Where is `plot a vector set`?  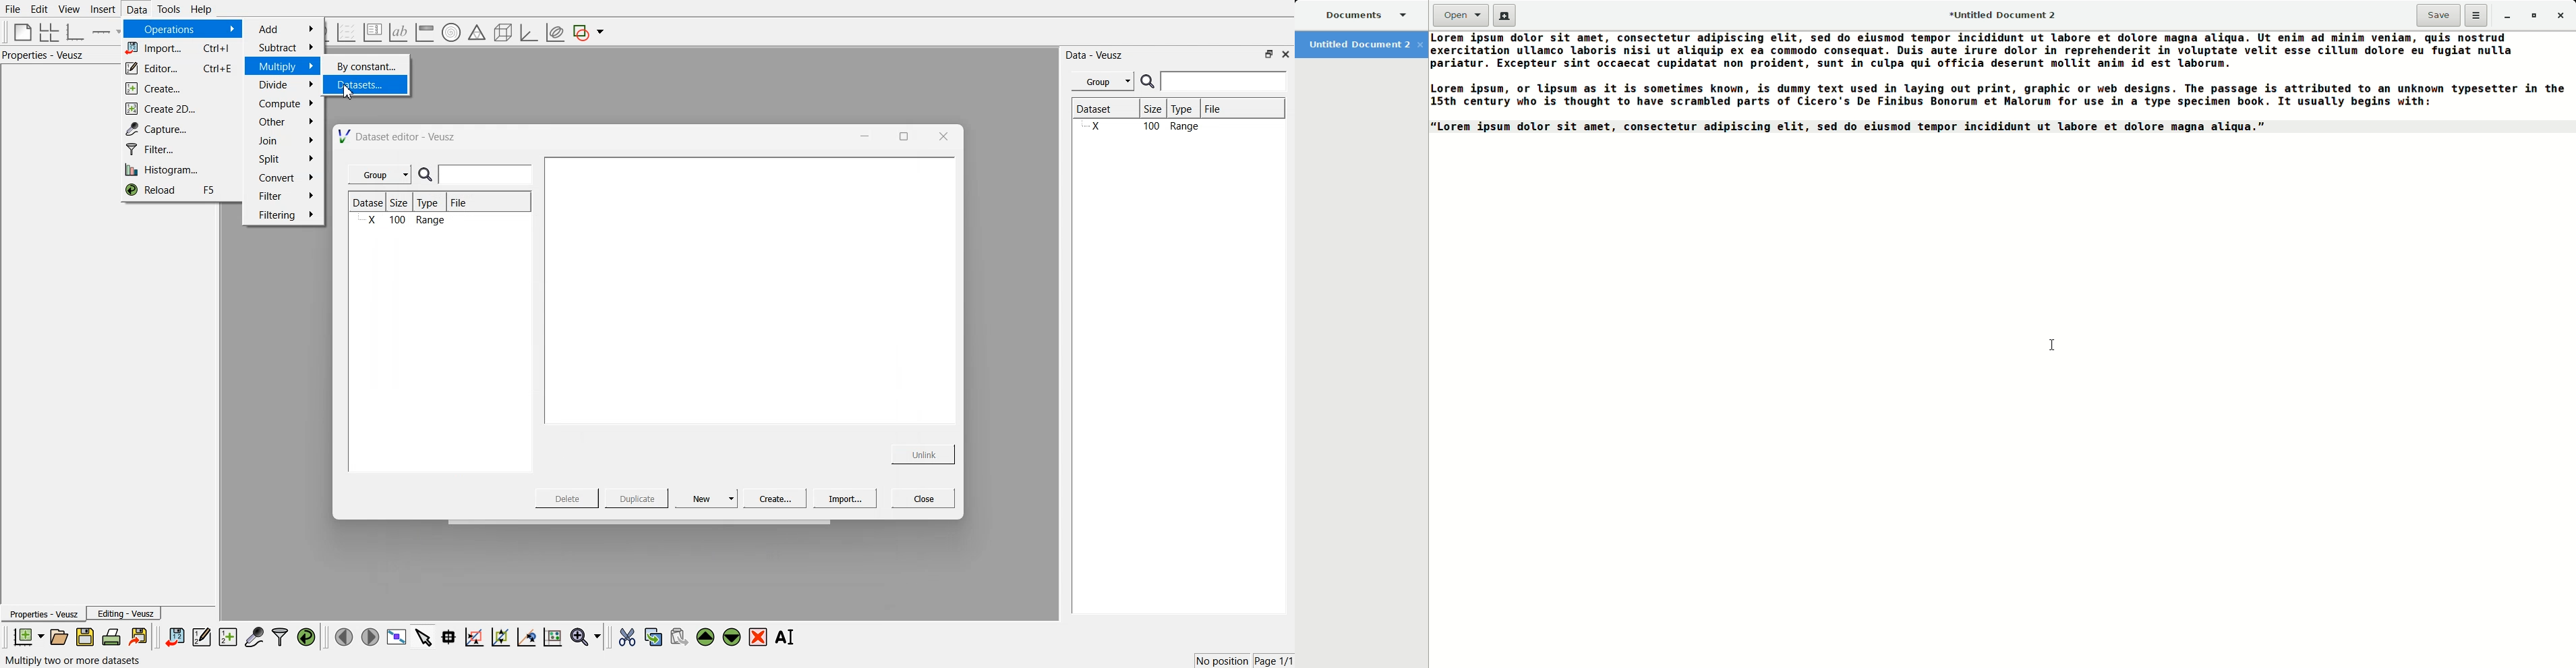 plot a vector set is located at coordinates (347, 32).